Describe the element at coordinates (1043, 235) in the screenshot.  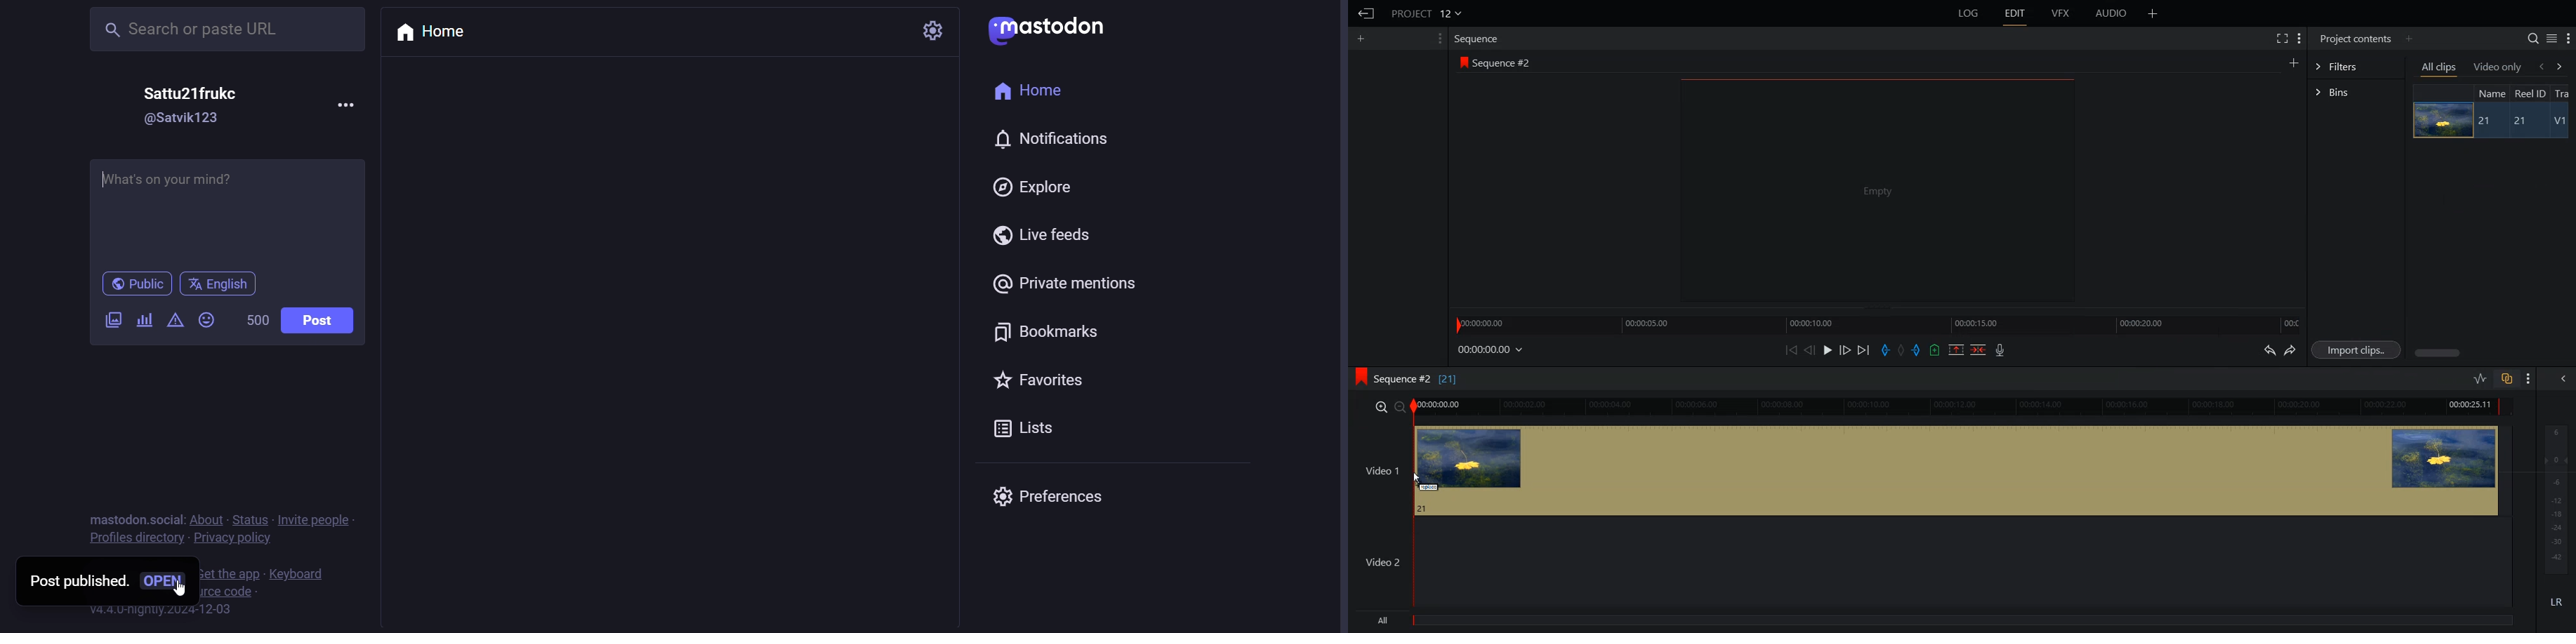
I see `live feeds` at that location.